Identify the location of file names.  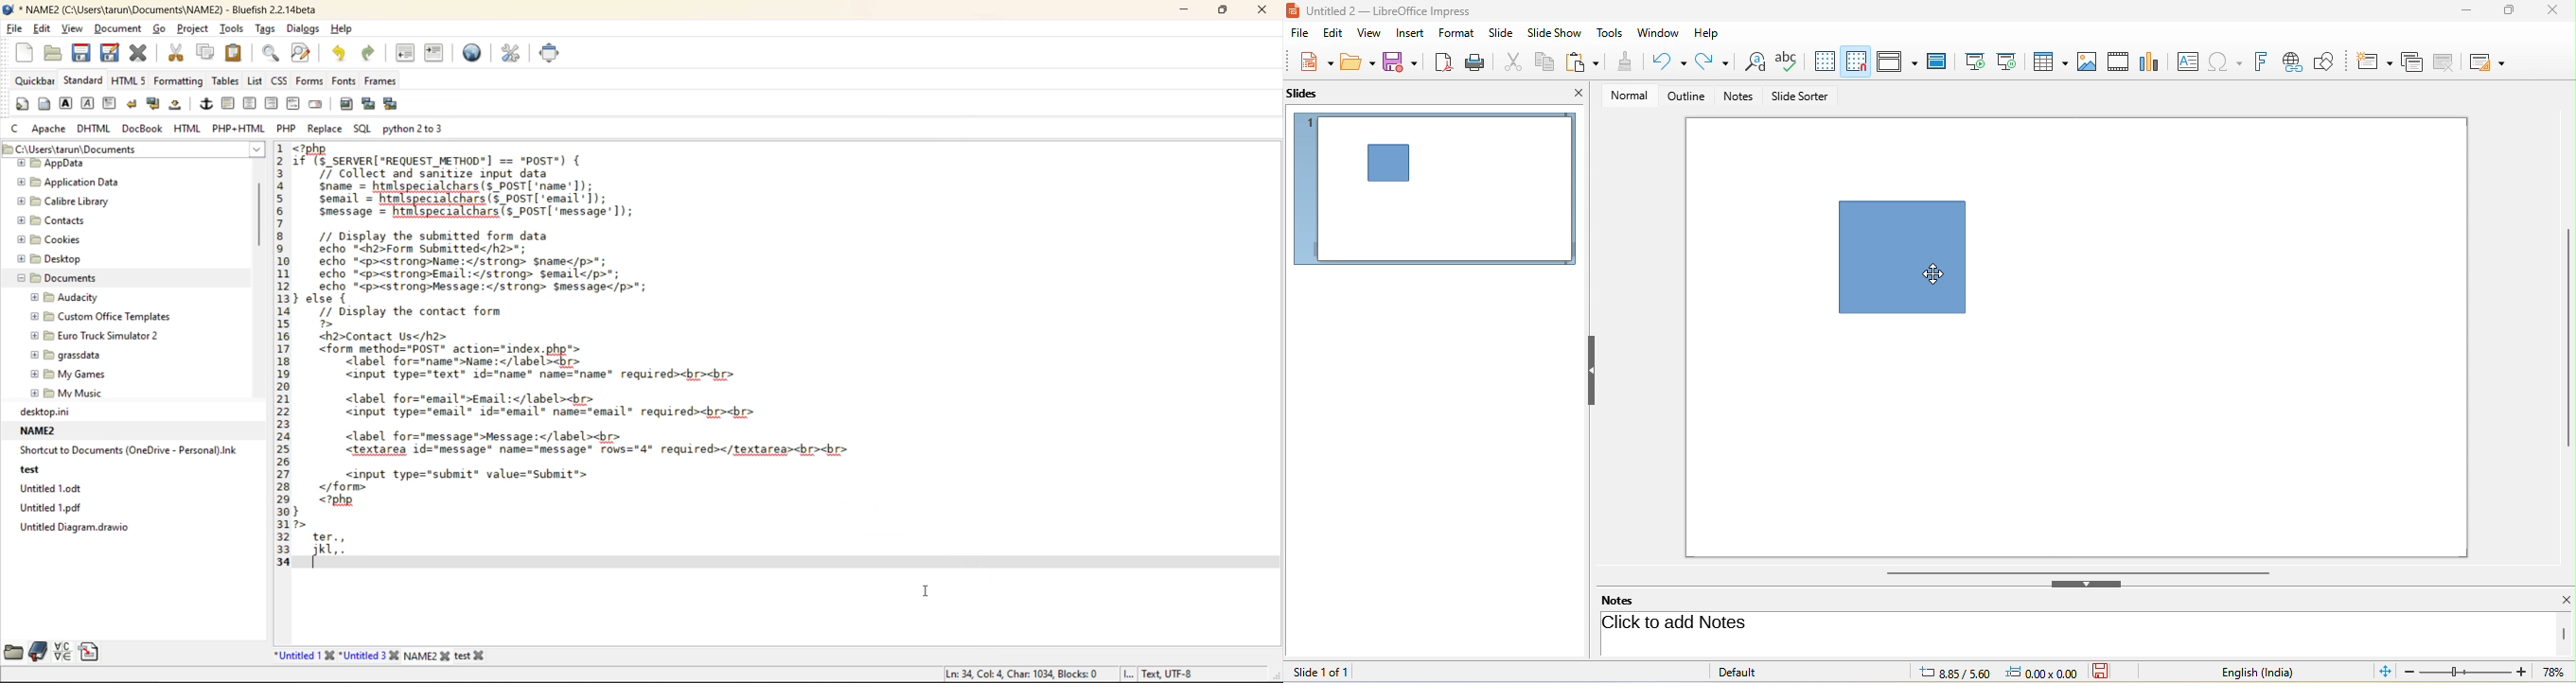
(332, 655).